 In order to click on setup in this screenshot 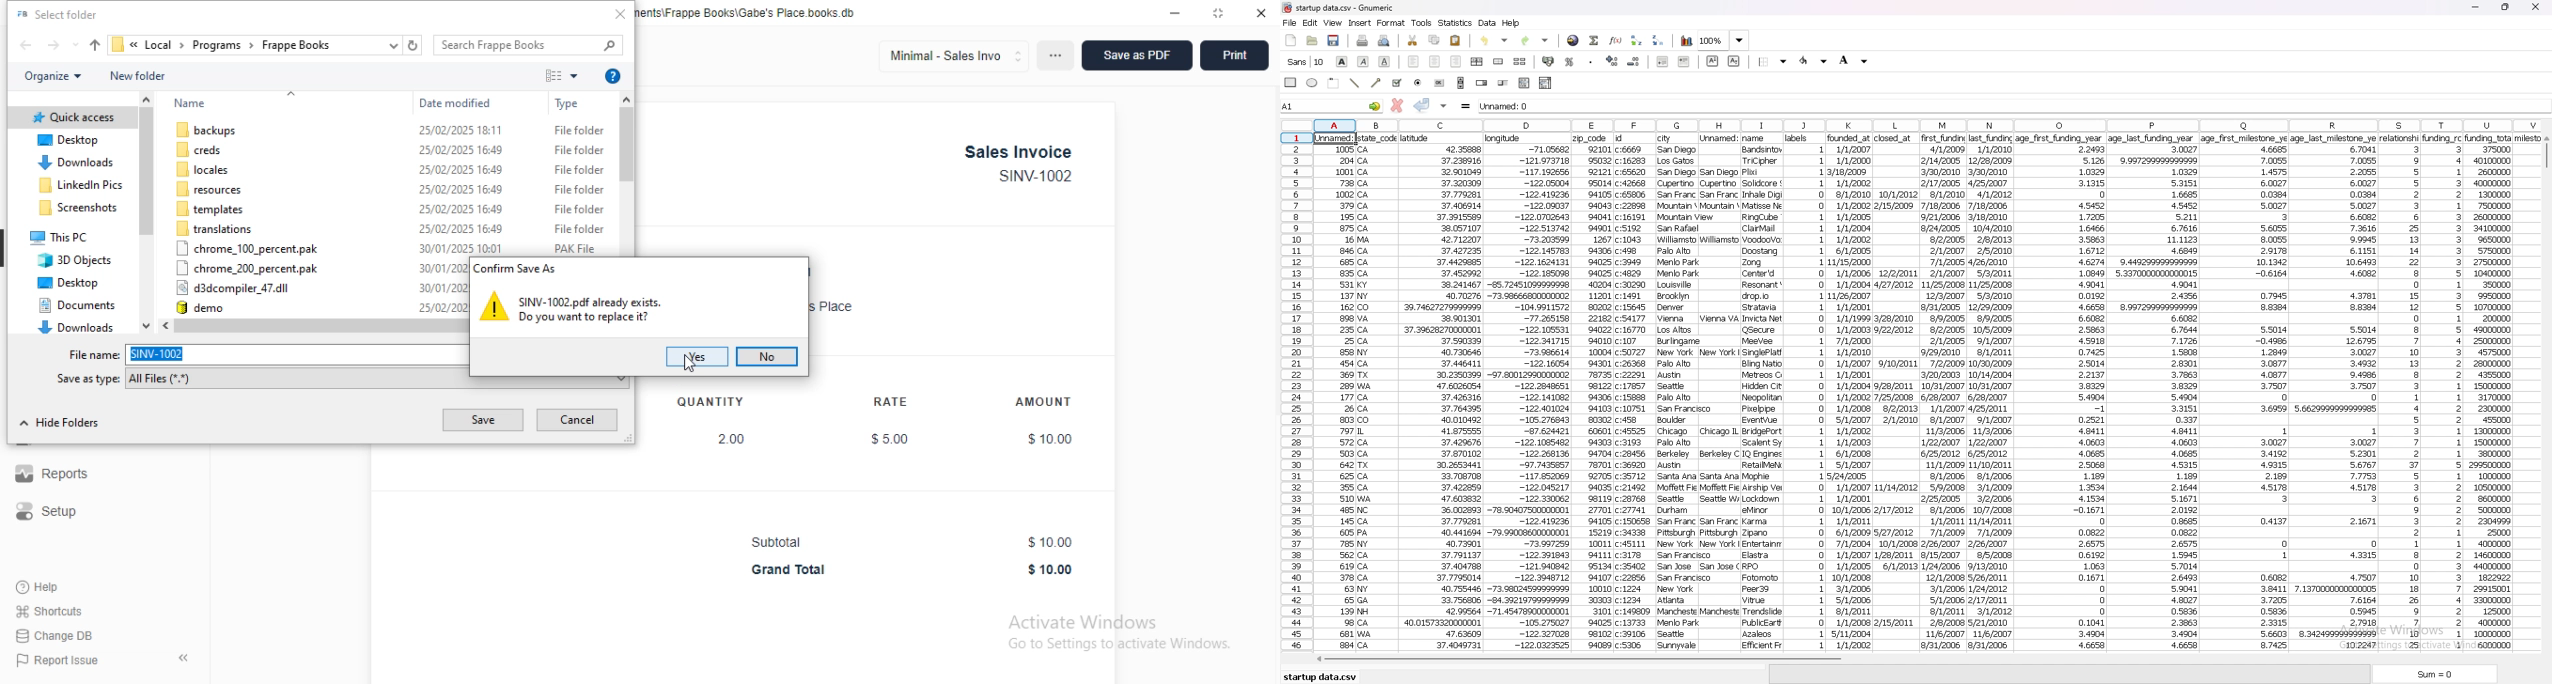, I will do `click(47, 511)`.